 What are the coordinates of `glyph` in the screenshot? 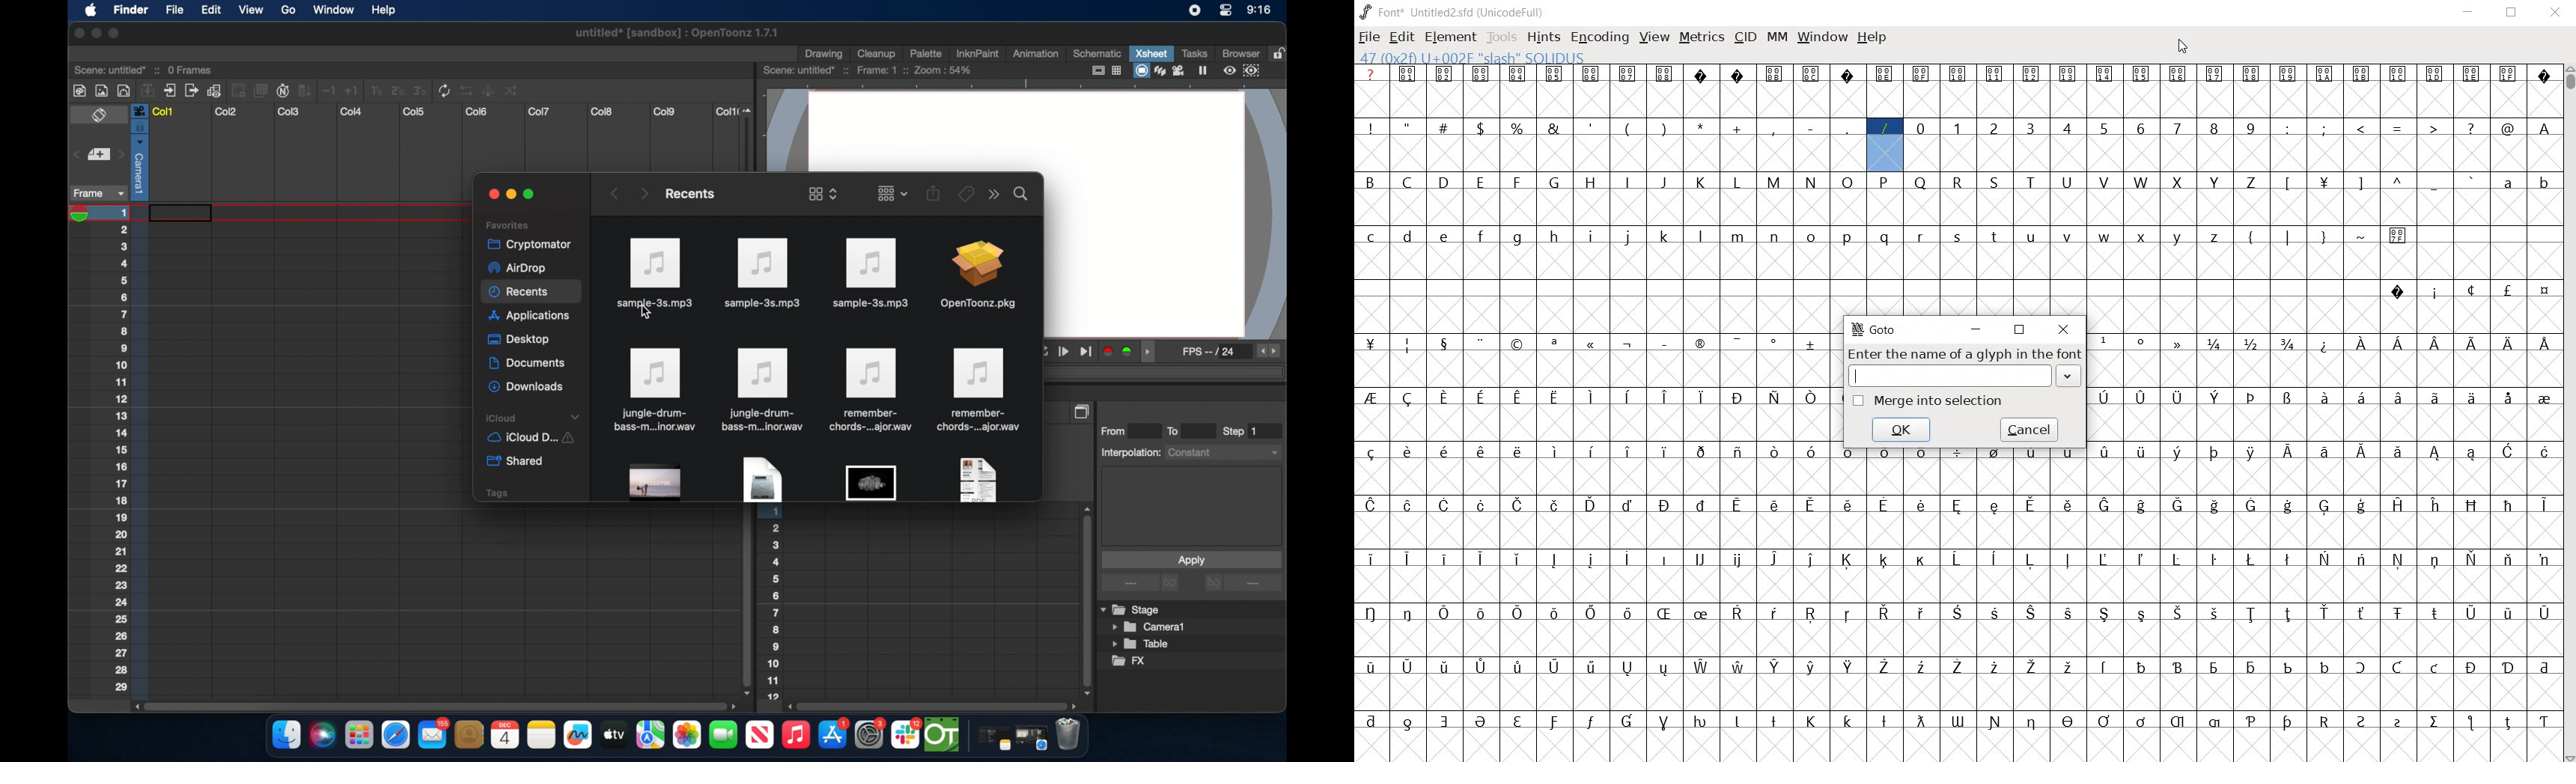 It's located at (2214, 128).